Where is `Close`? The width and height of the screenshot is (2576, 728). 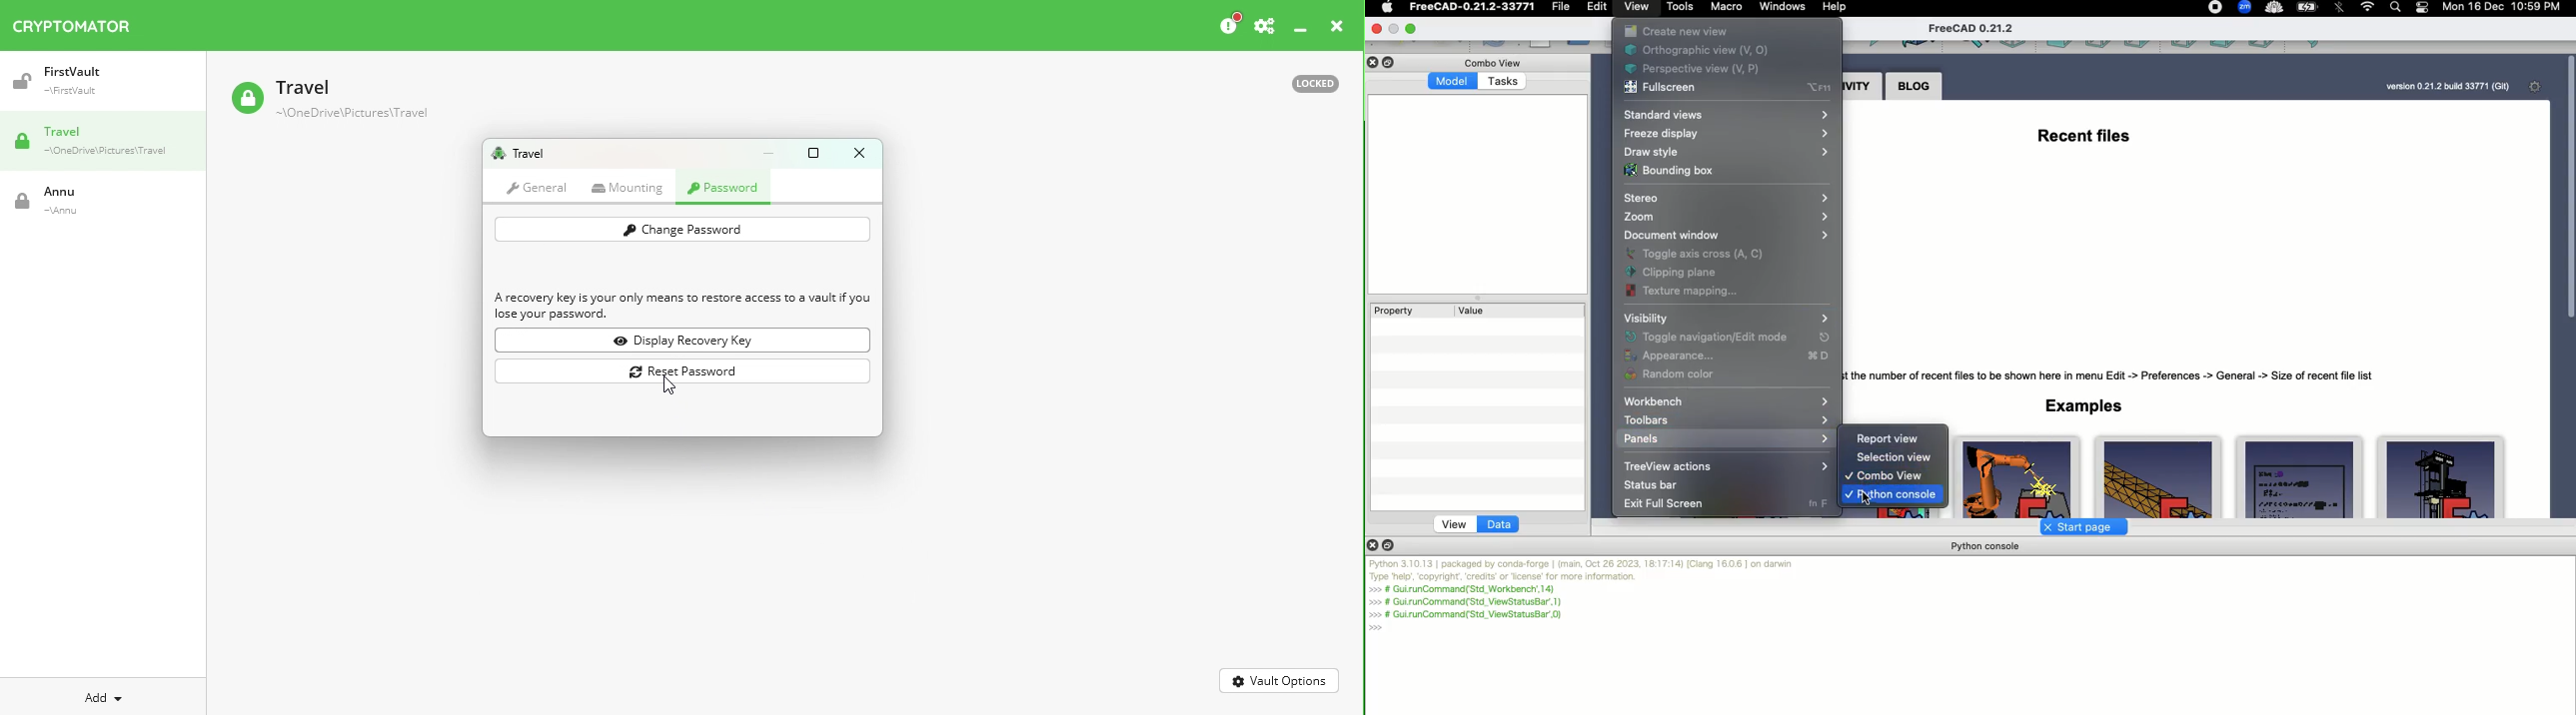 Close is located at coordinates (858, 153).